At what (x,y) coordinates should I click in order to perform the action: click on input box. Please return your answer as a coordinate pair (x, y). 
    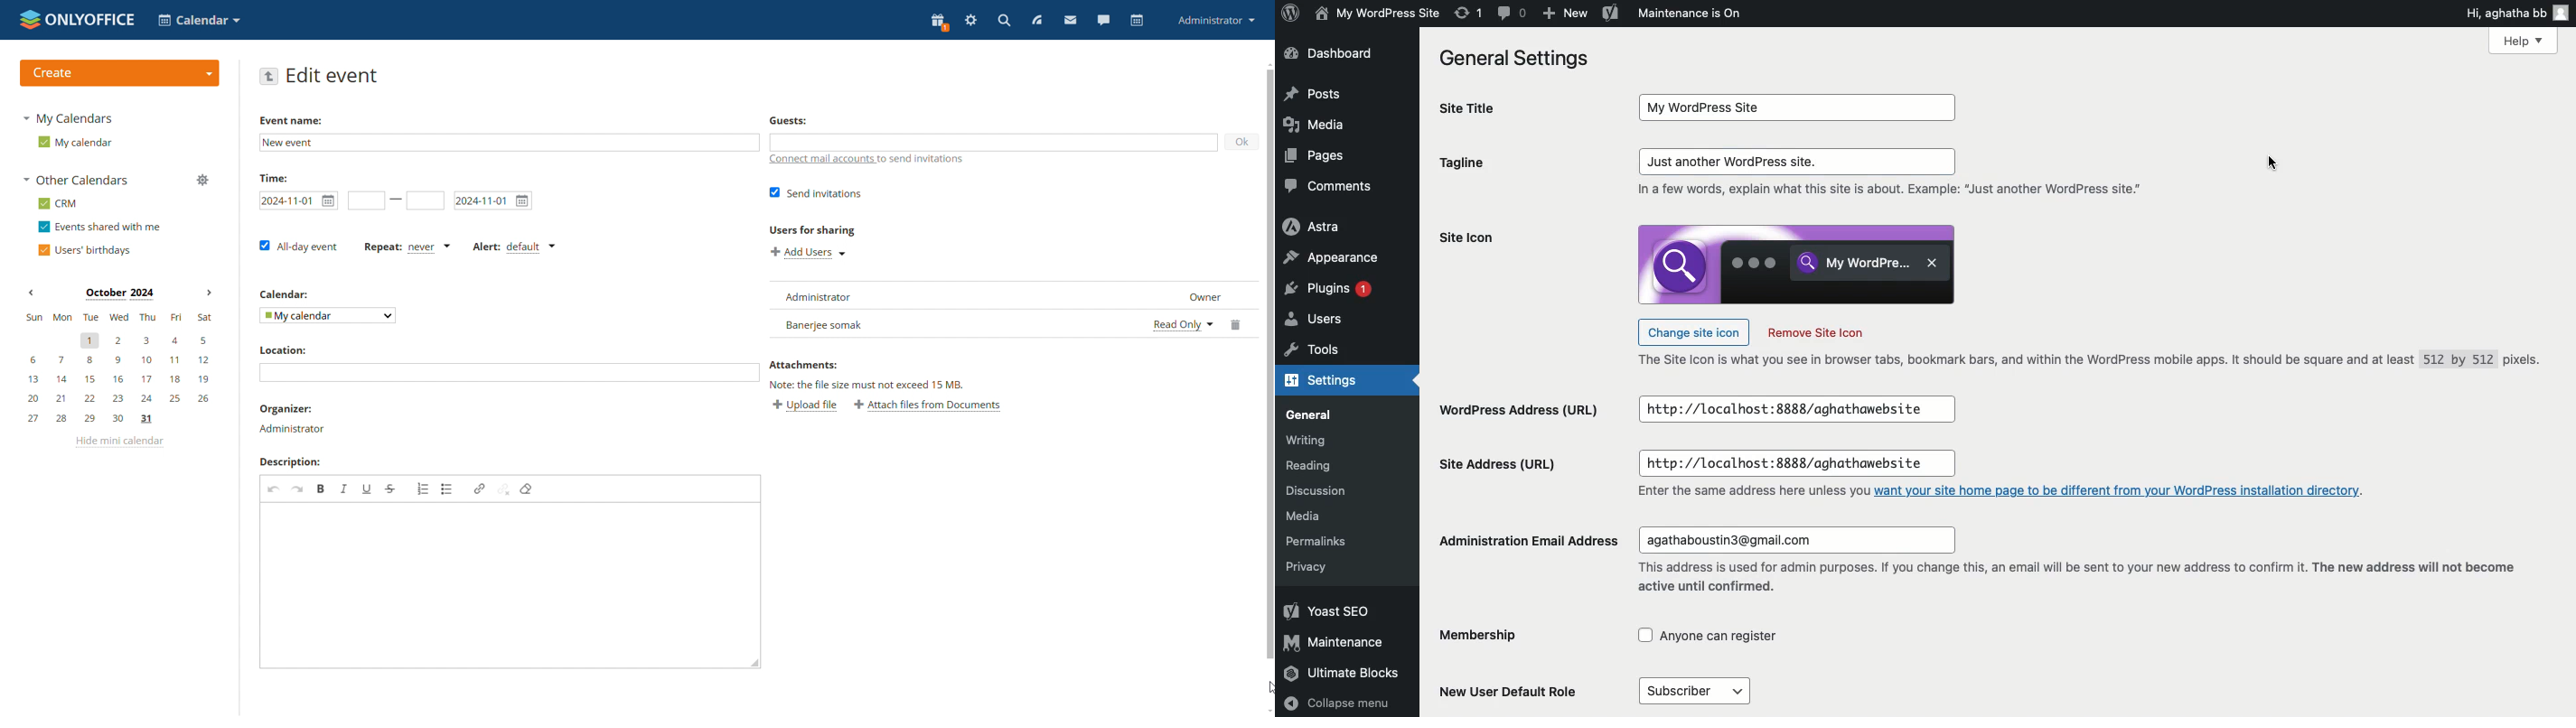
    Looking at the image, I should click on (1795, 410).